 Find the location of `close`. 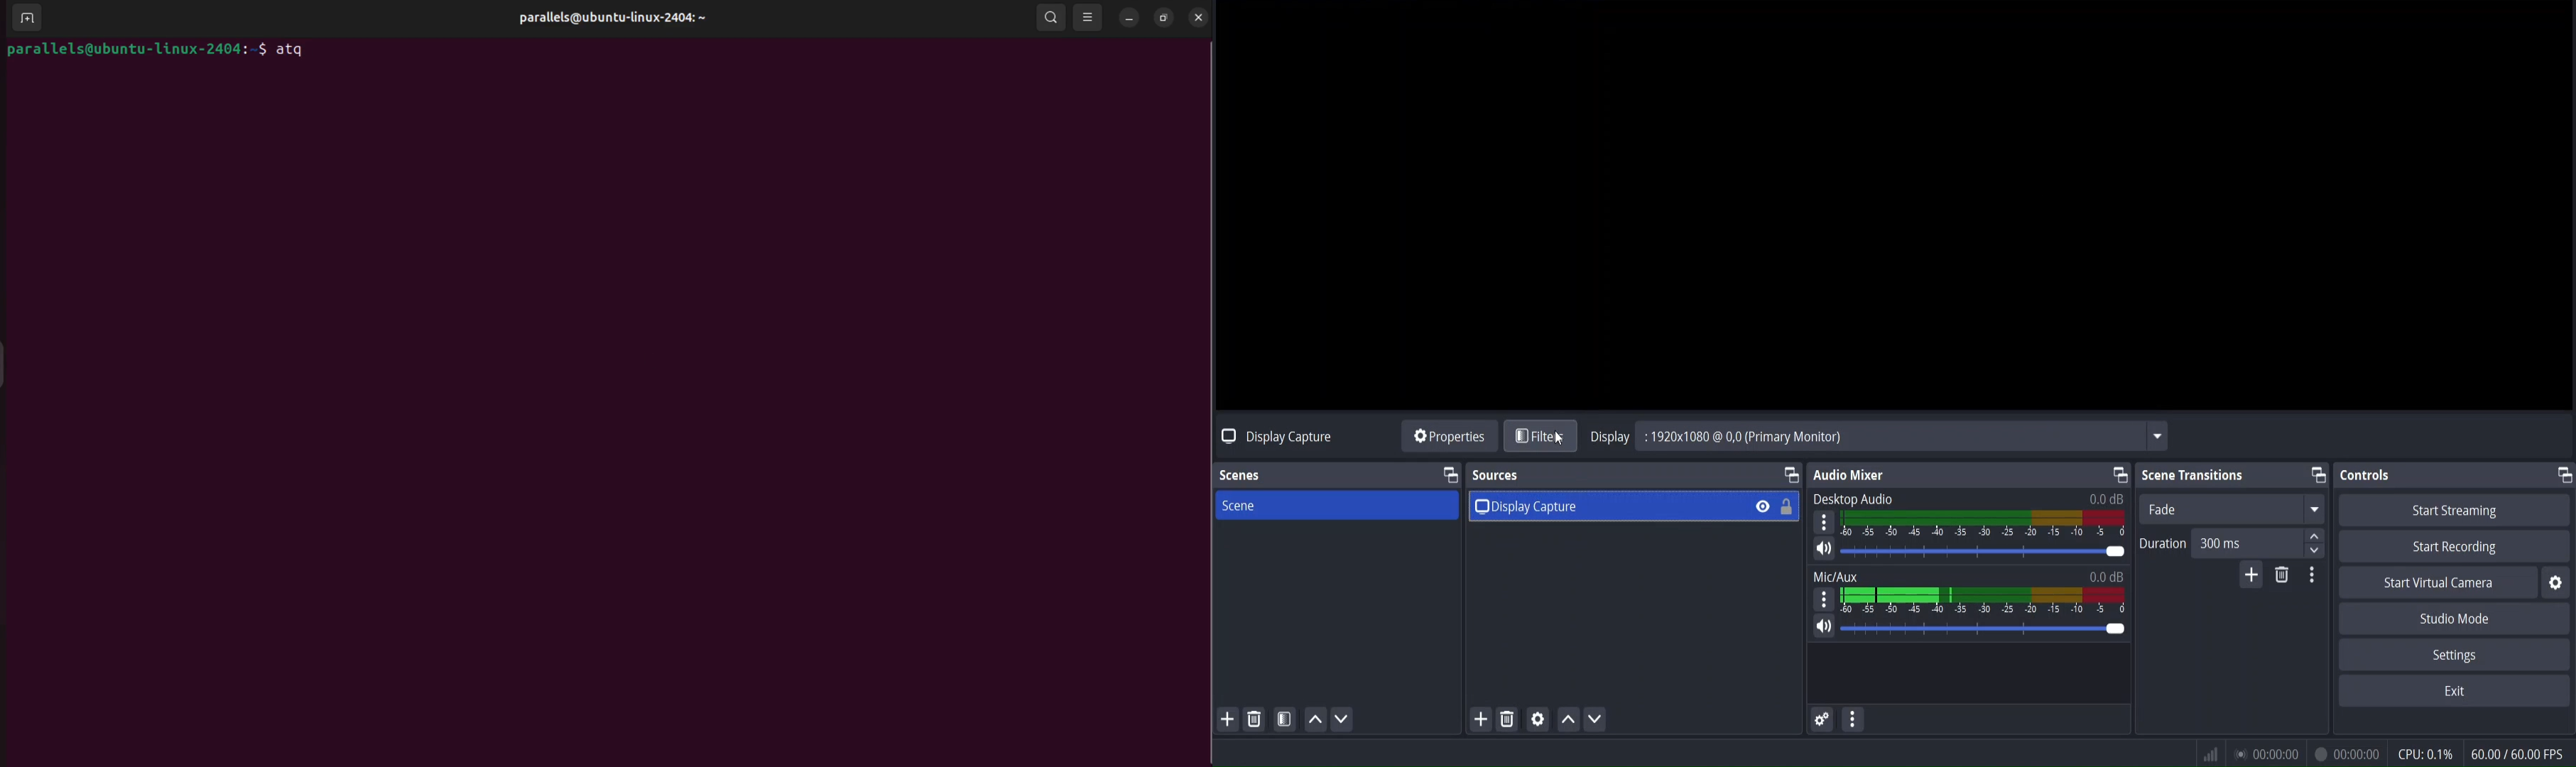

close is located at coordinates (1200, 17).